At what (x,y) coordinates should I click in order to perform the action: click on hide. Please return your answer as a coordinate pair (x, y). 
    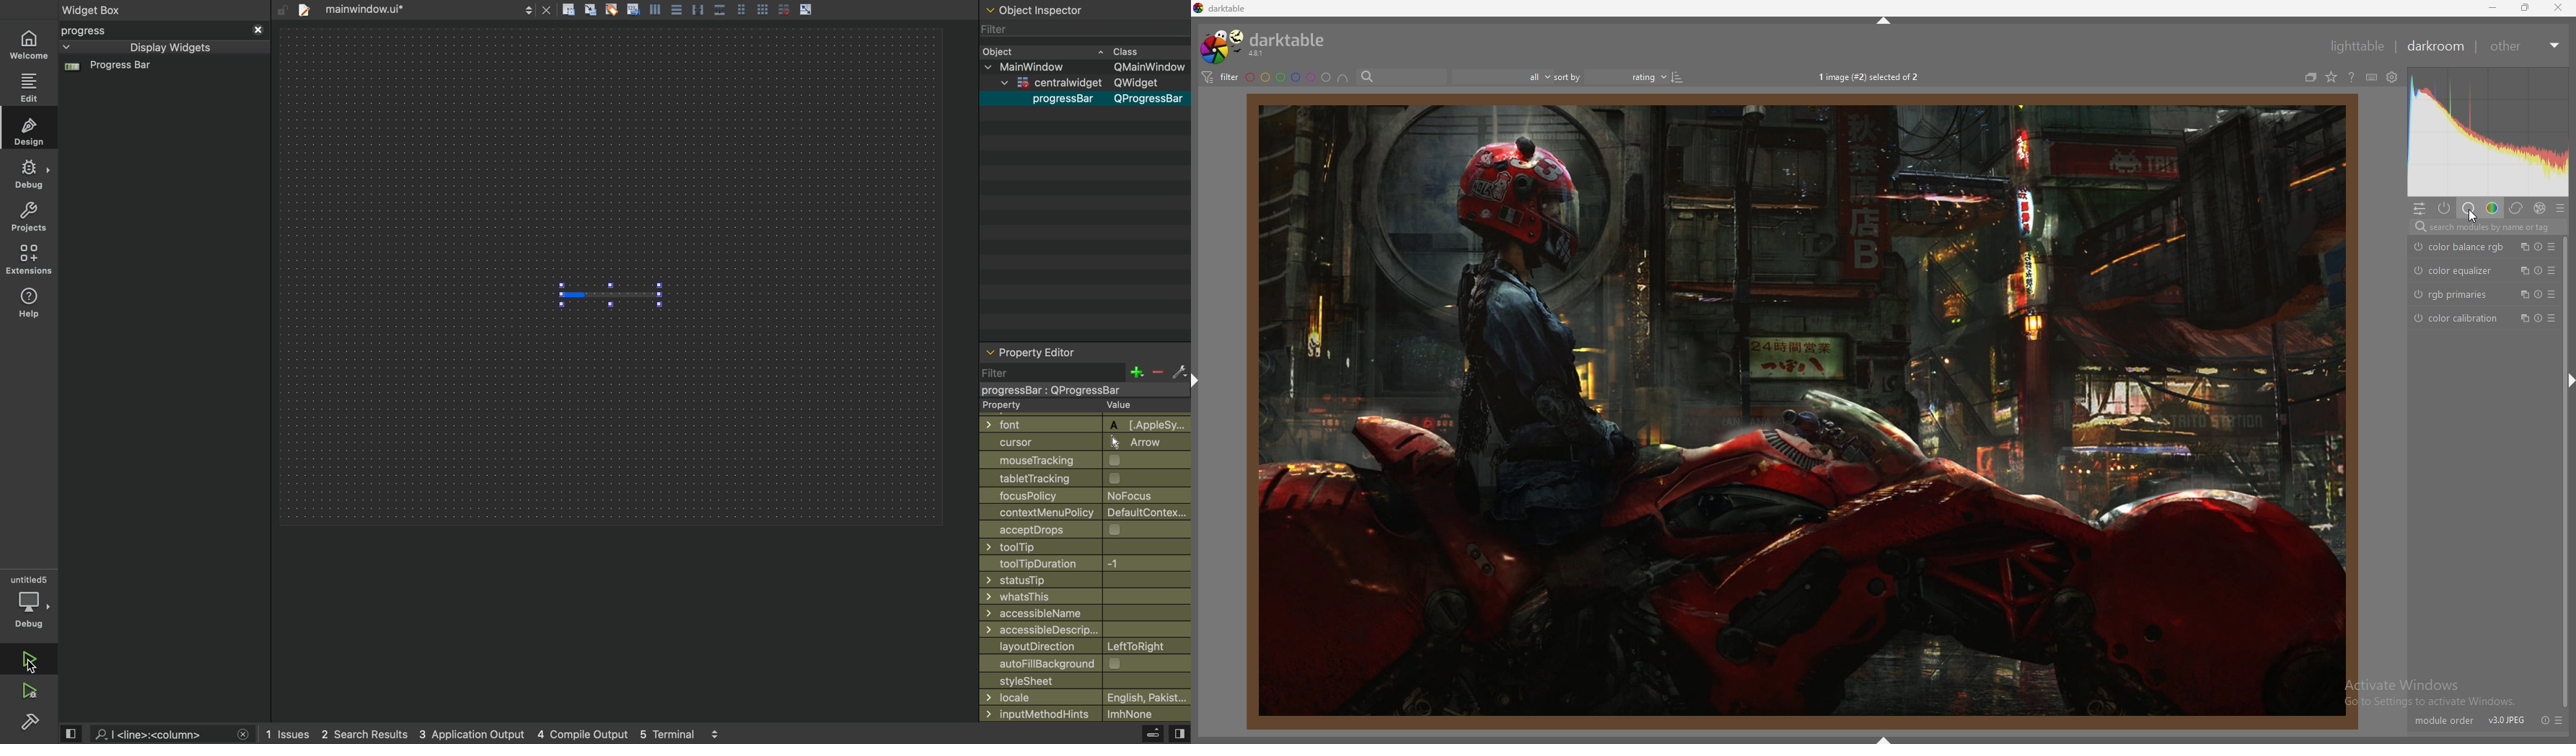
    Looking at the image, I should click on (1883, 735).